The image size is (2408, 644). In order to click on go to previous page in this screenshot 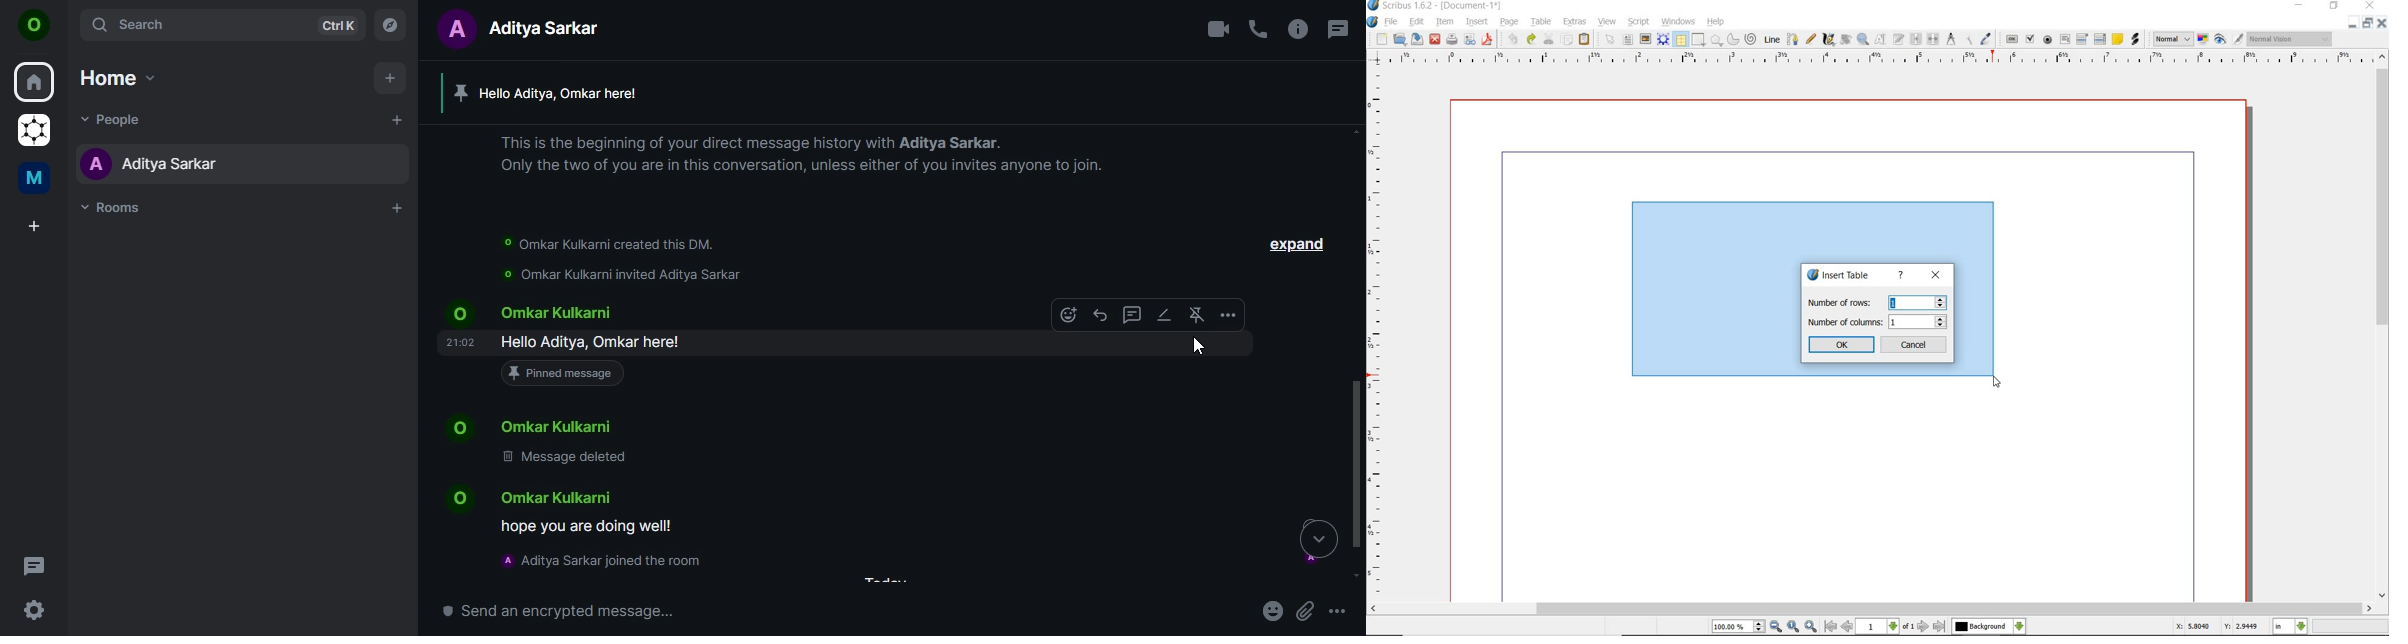, I will do `click(1847, 627)`.